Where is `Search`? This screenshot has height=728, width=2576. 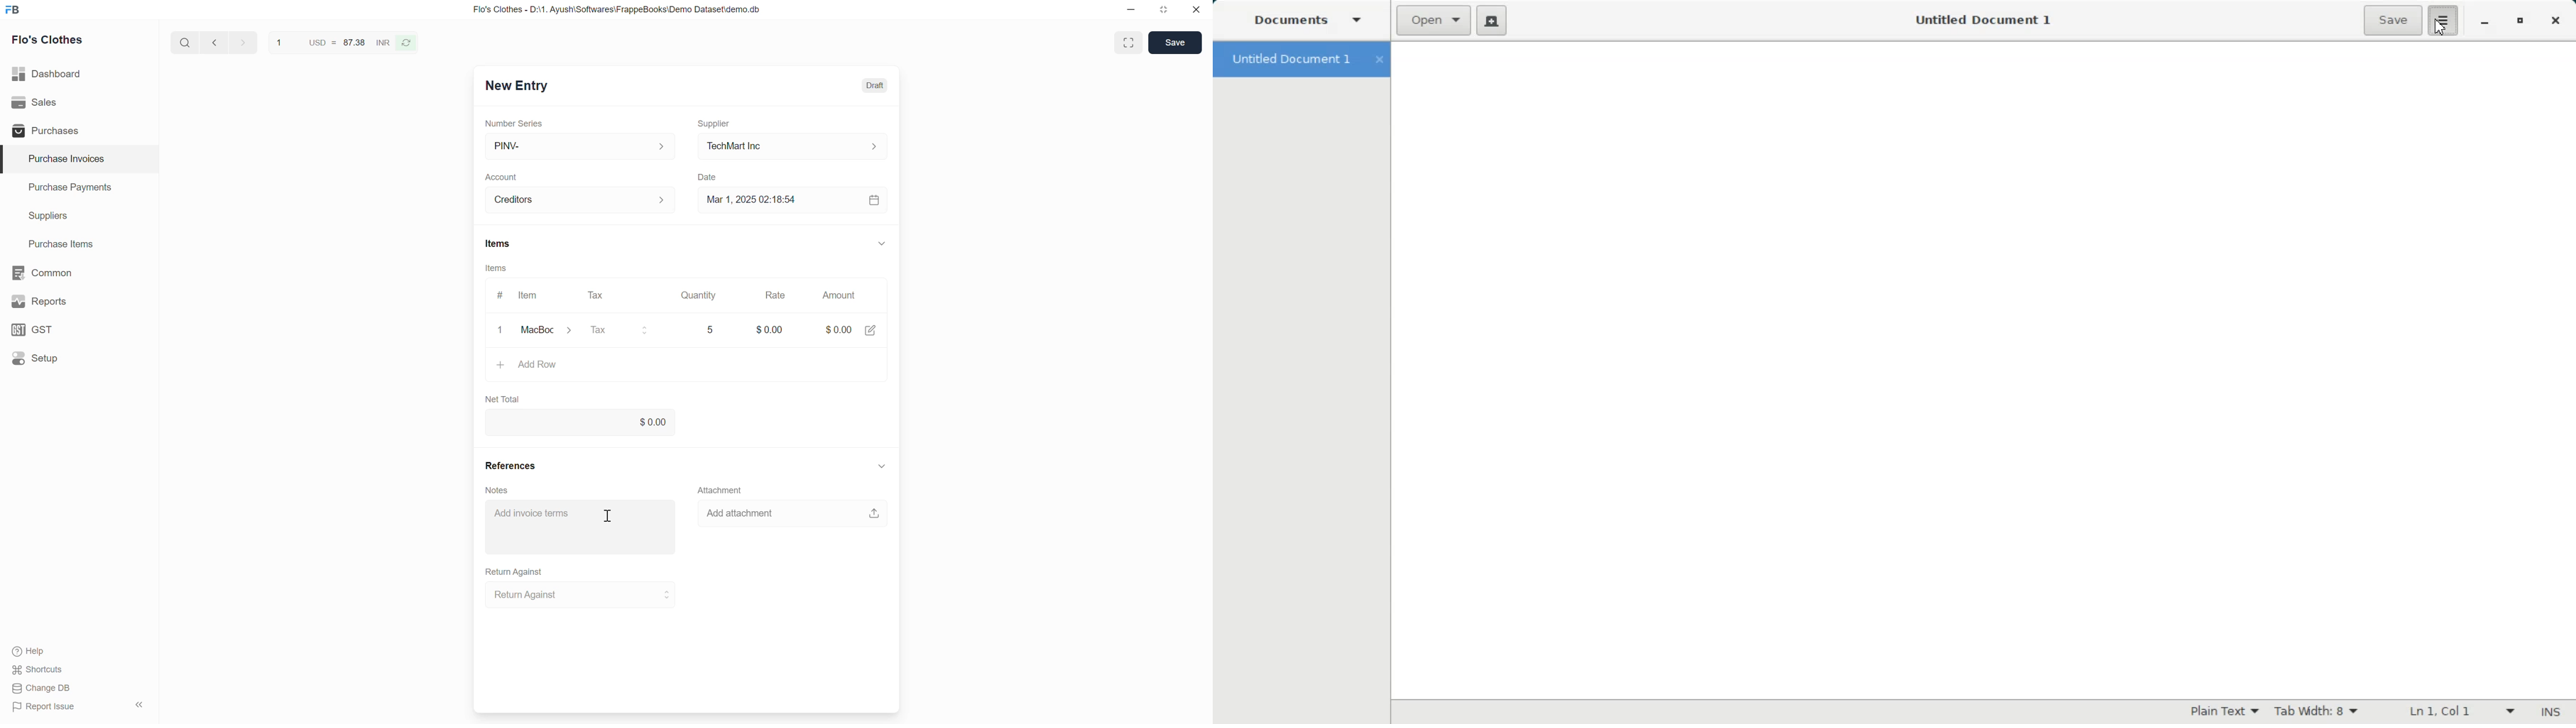 Search is located at coordinates (185, 42).